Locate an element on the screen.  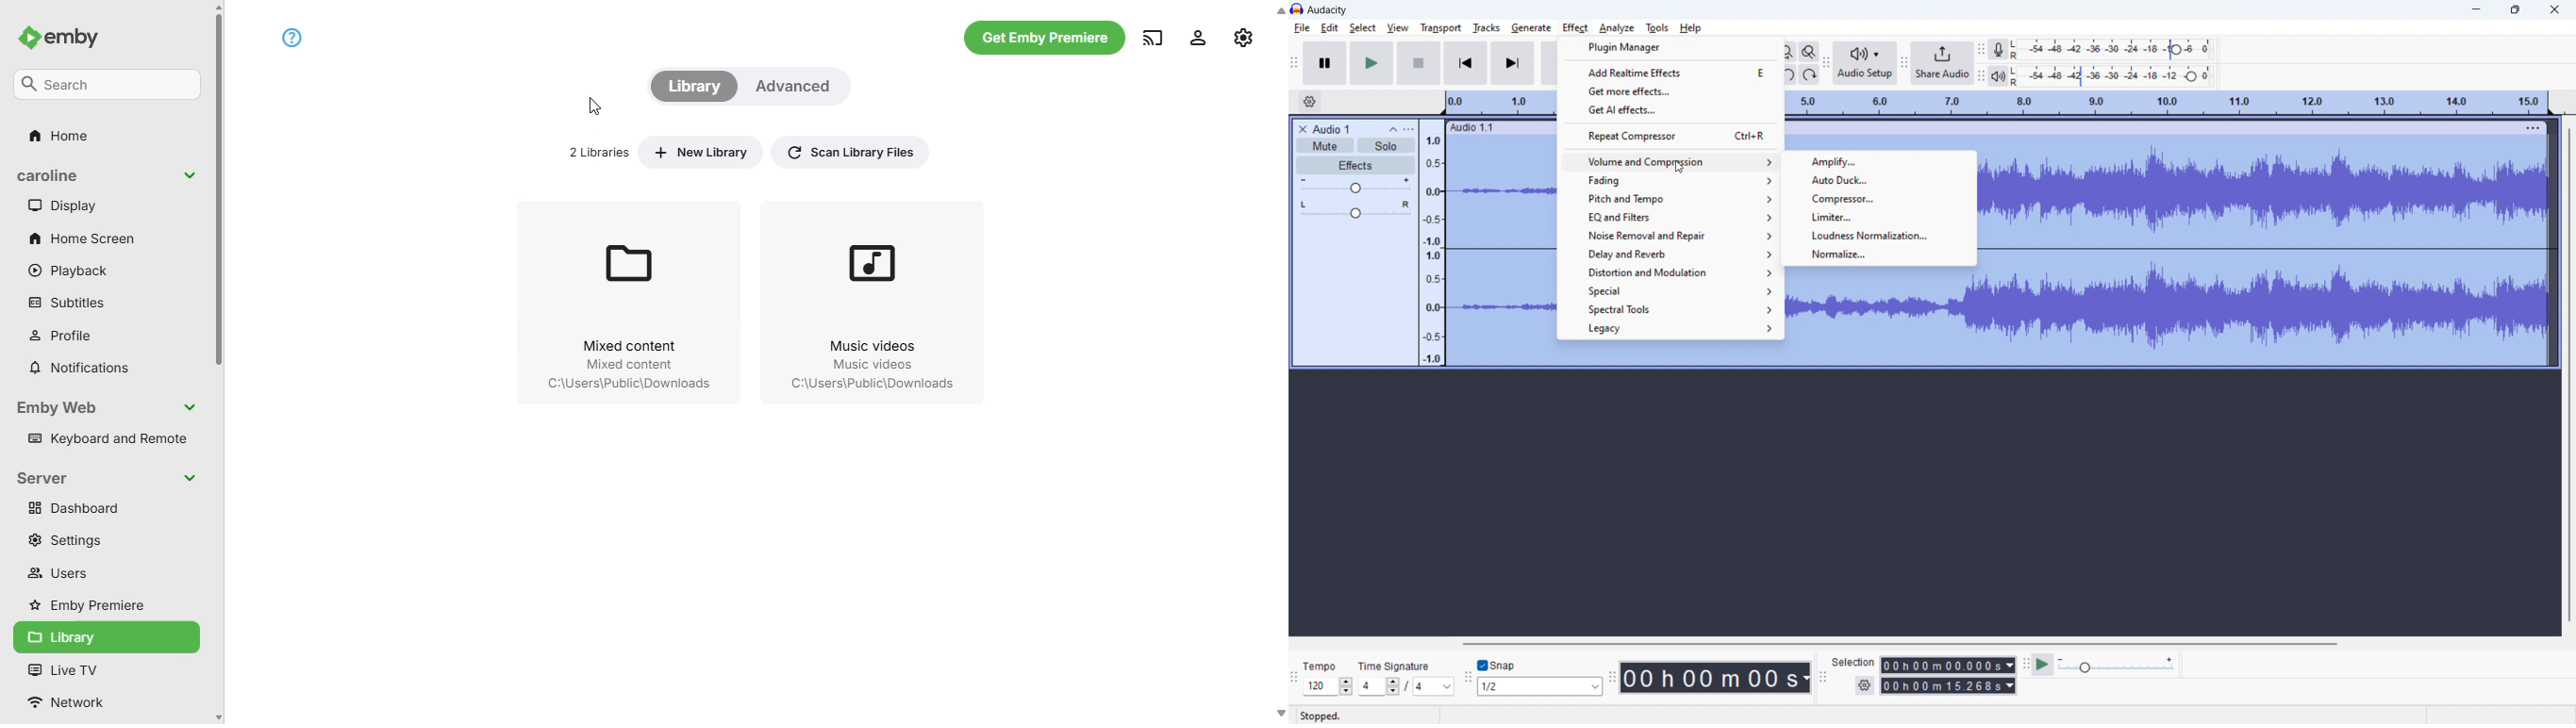
Stopped is located at coordinates (1329, 715).